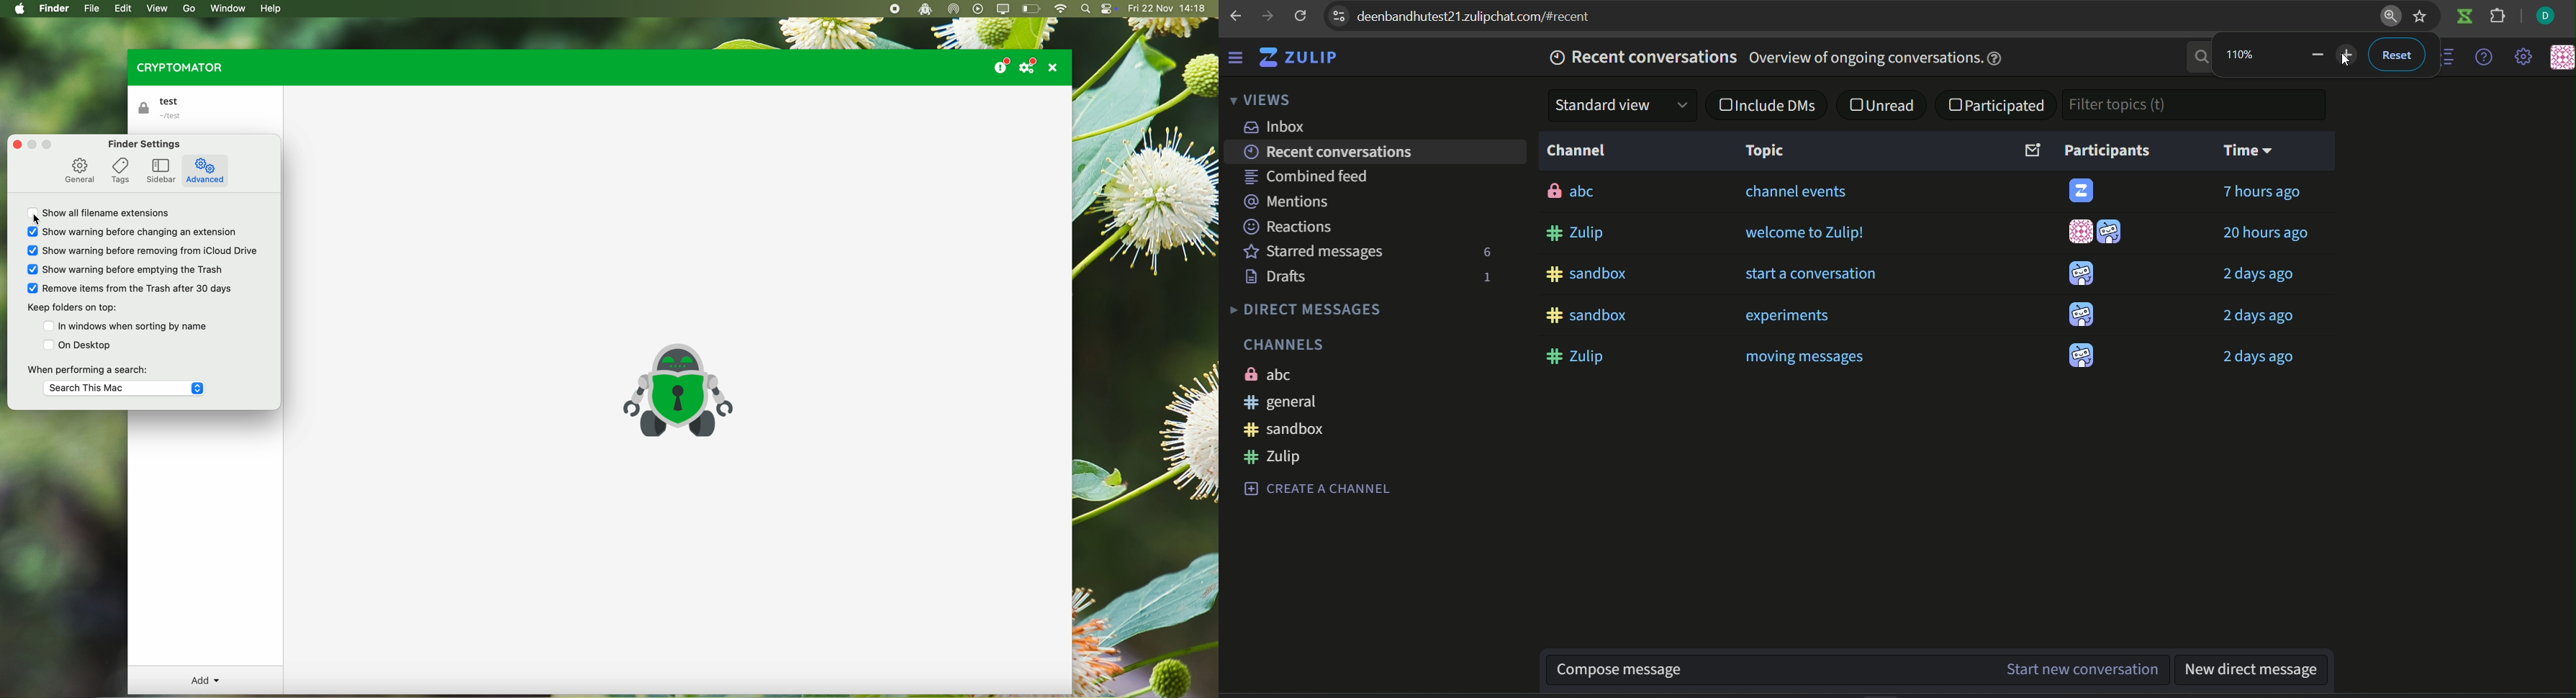 The width and height of the screenshot is (2576, 700). What do you see at coordinates (1309, 178) in the screenshot?
I see `combined feed` at bounding box center [1309, 178].